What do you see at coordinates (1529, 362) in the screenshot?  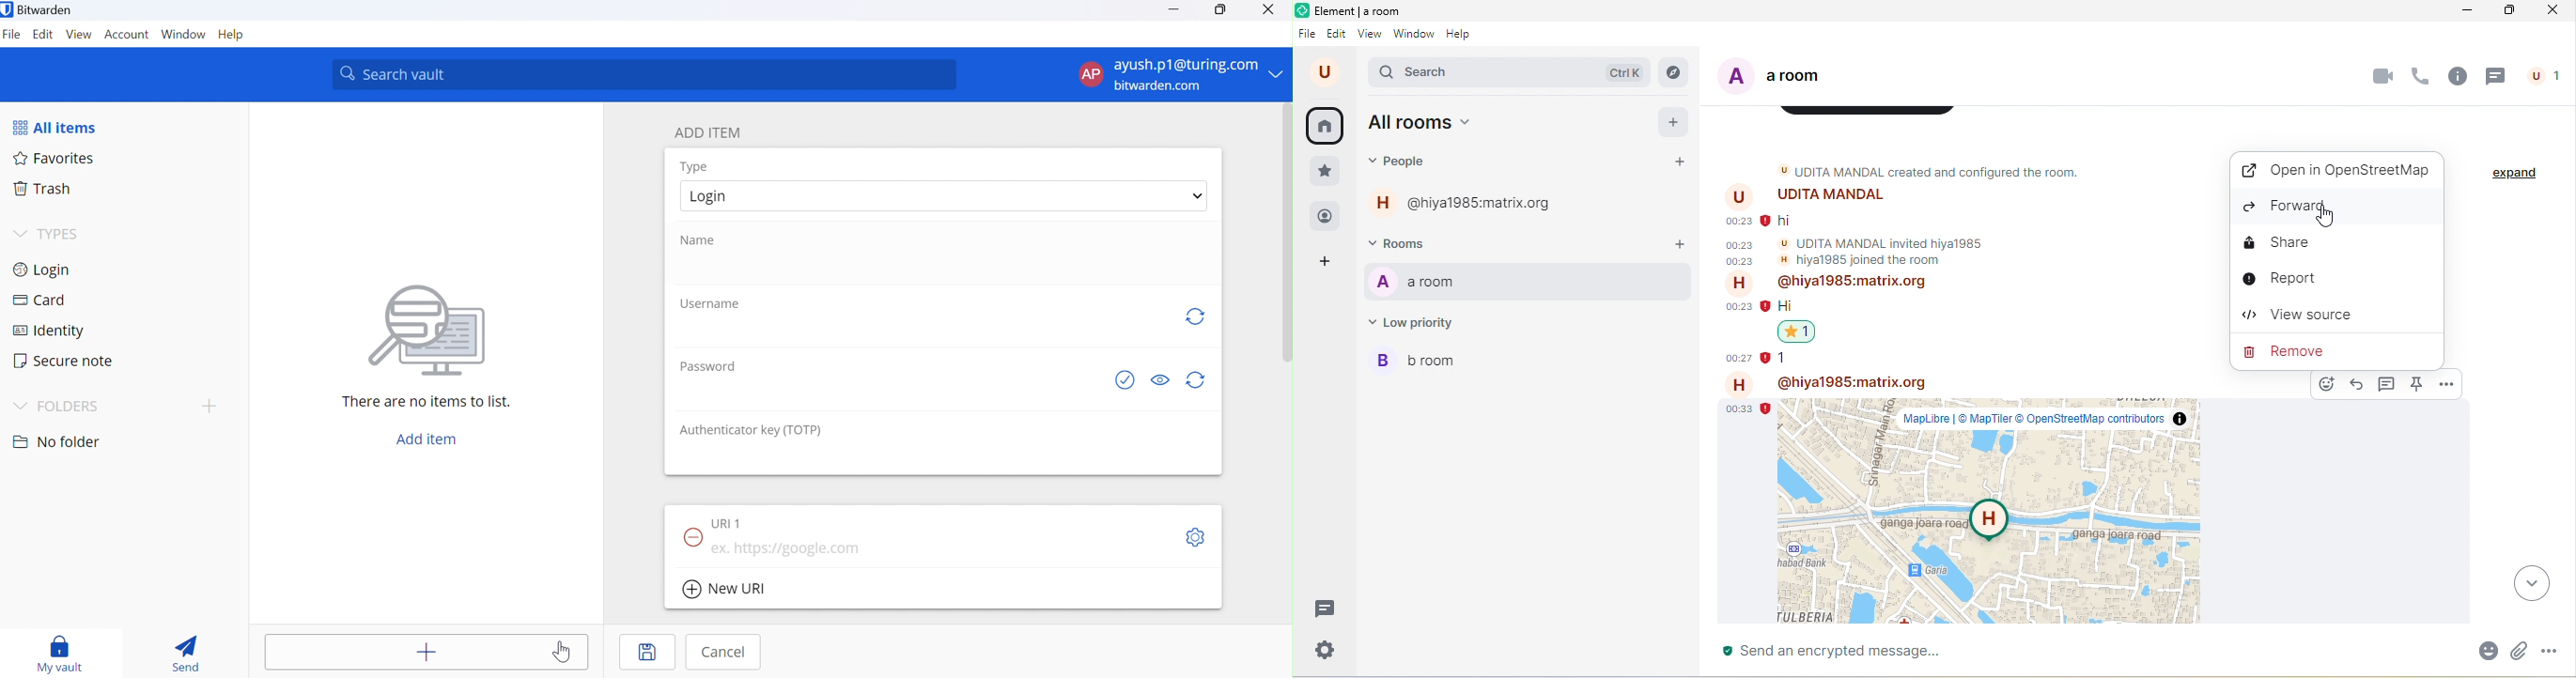 I see `b room` at bounding box center [1529, 362].